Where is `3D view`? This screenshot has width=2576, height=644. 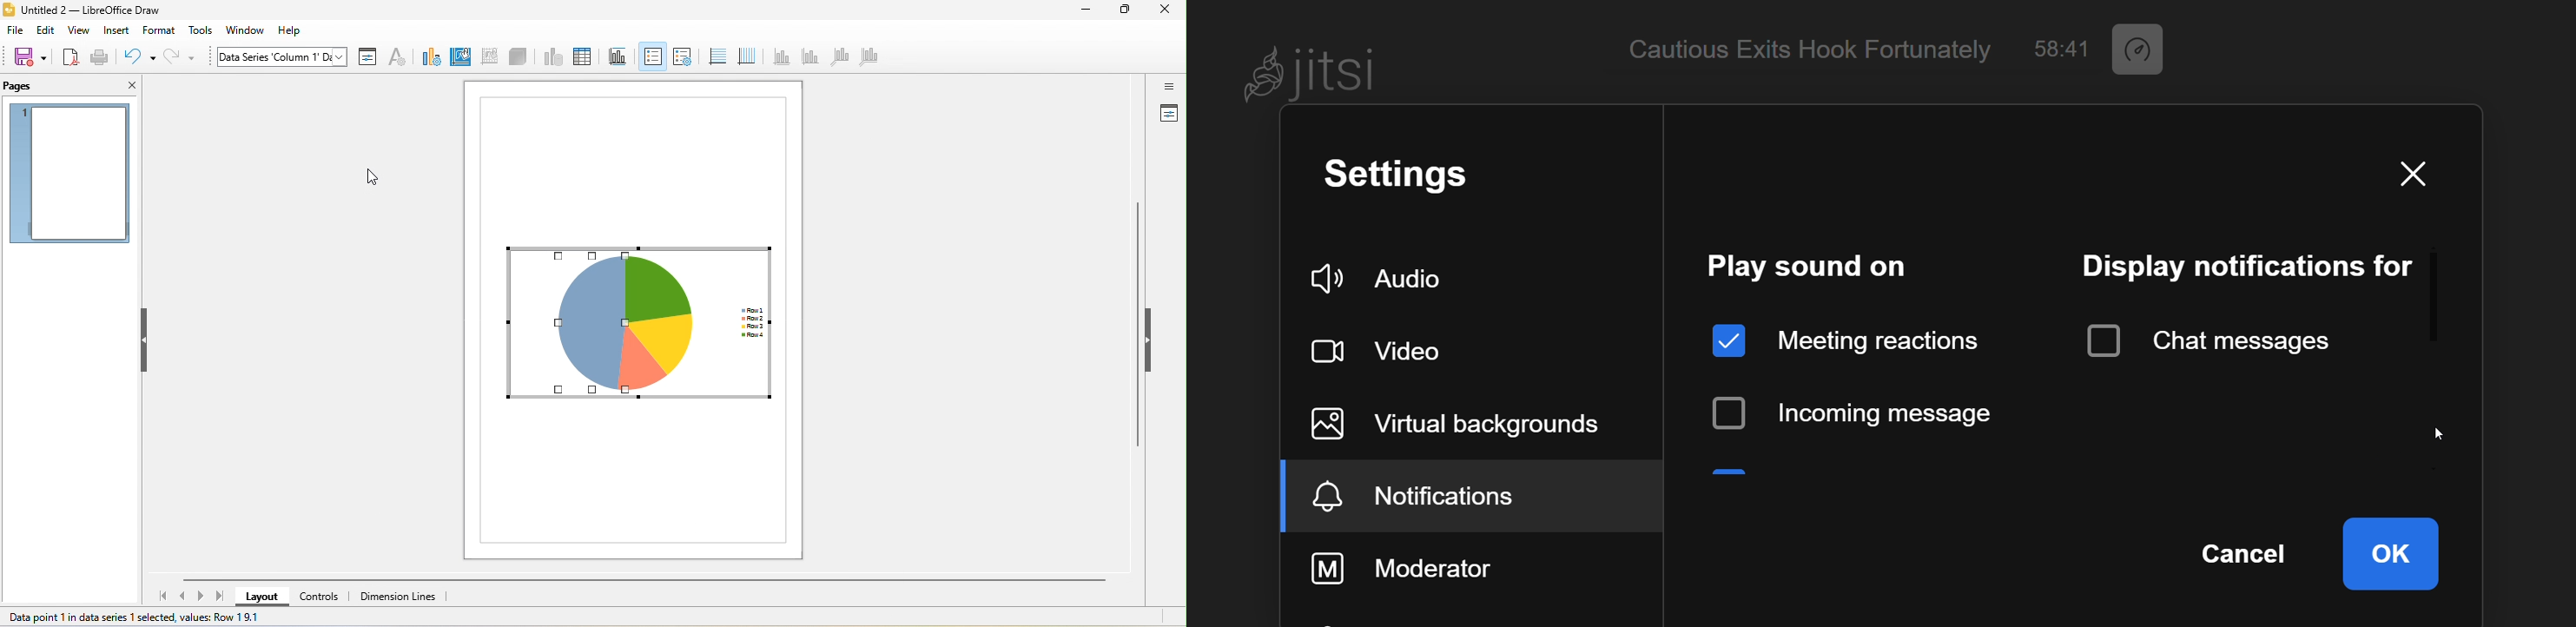 3D view is located at coordinates (519, 57).